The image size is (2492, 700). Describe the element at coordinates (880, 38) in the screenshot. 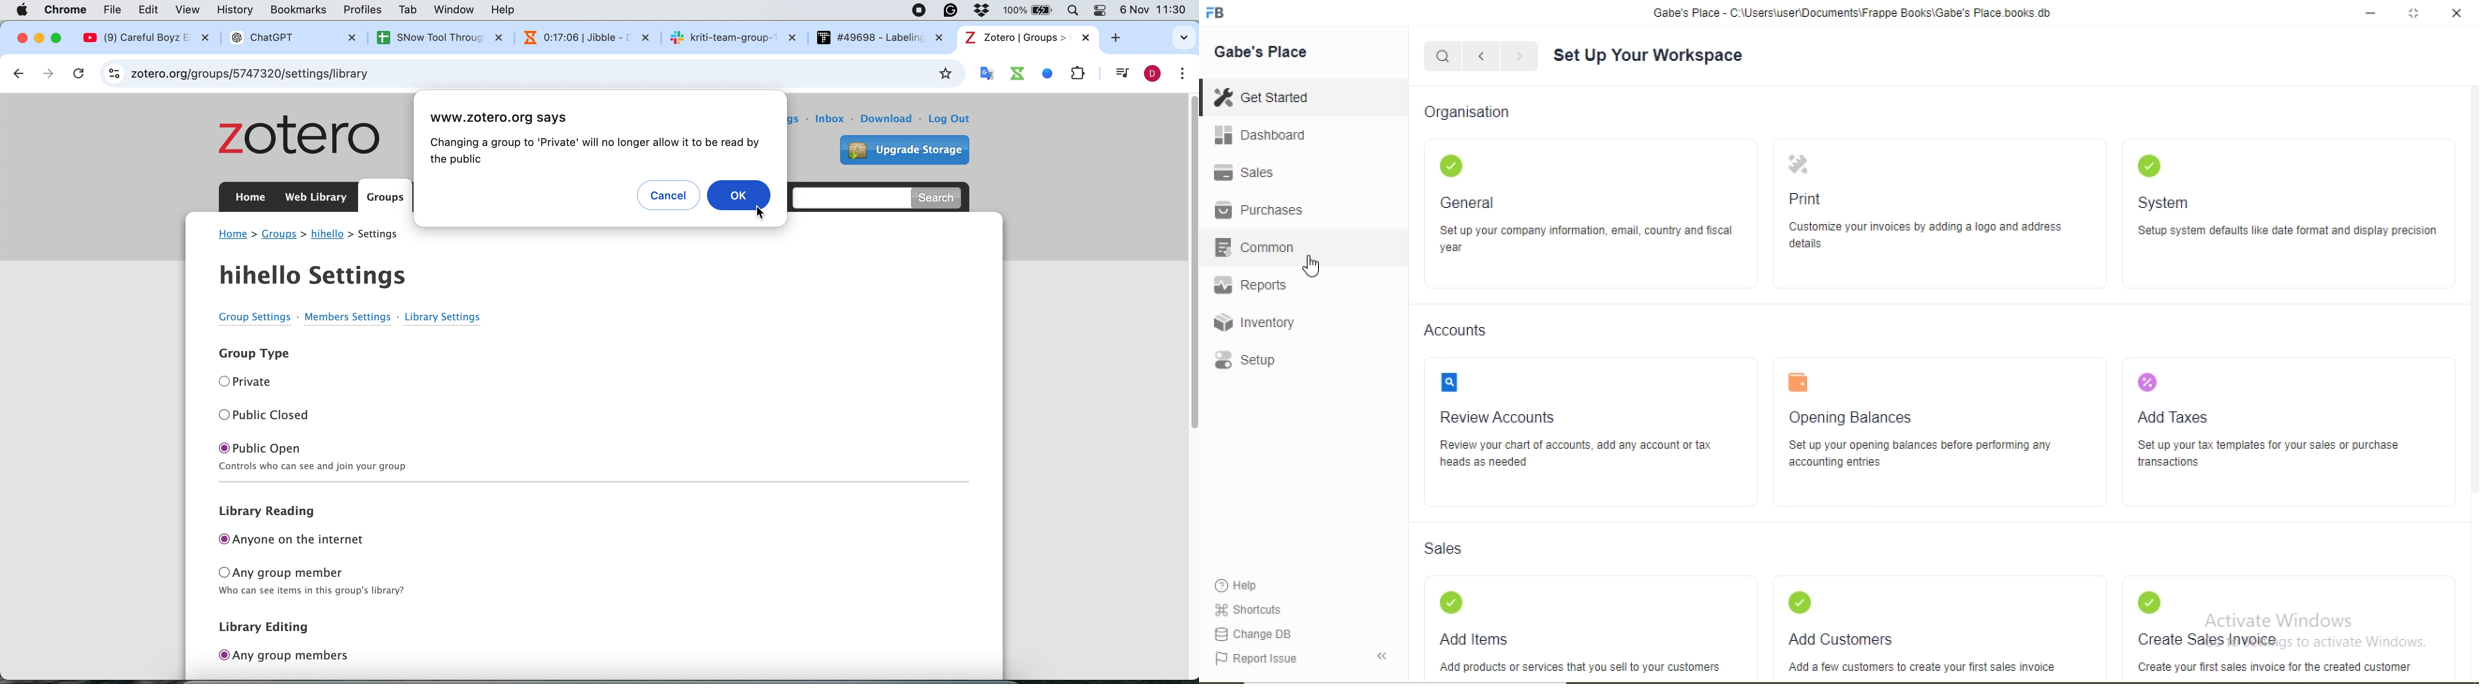

I see `# #49698 - Labelin: x` at that location.